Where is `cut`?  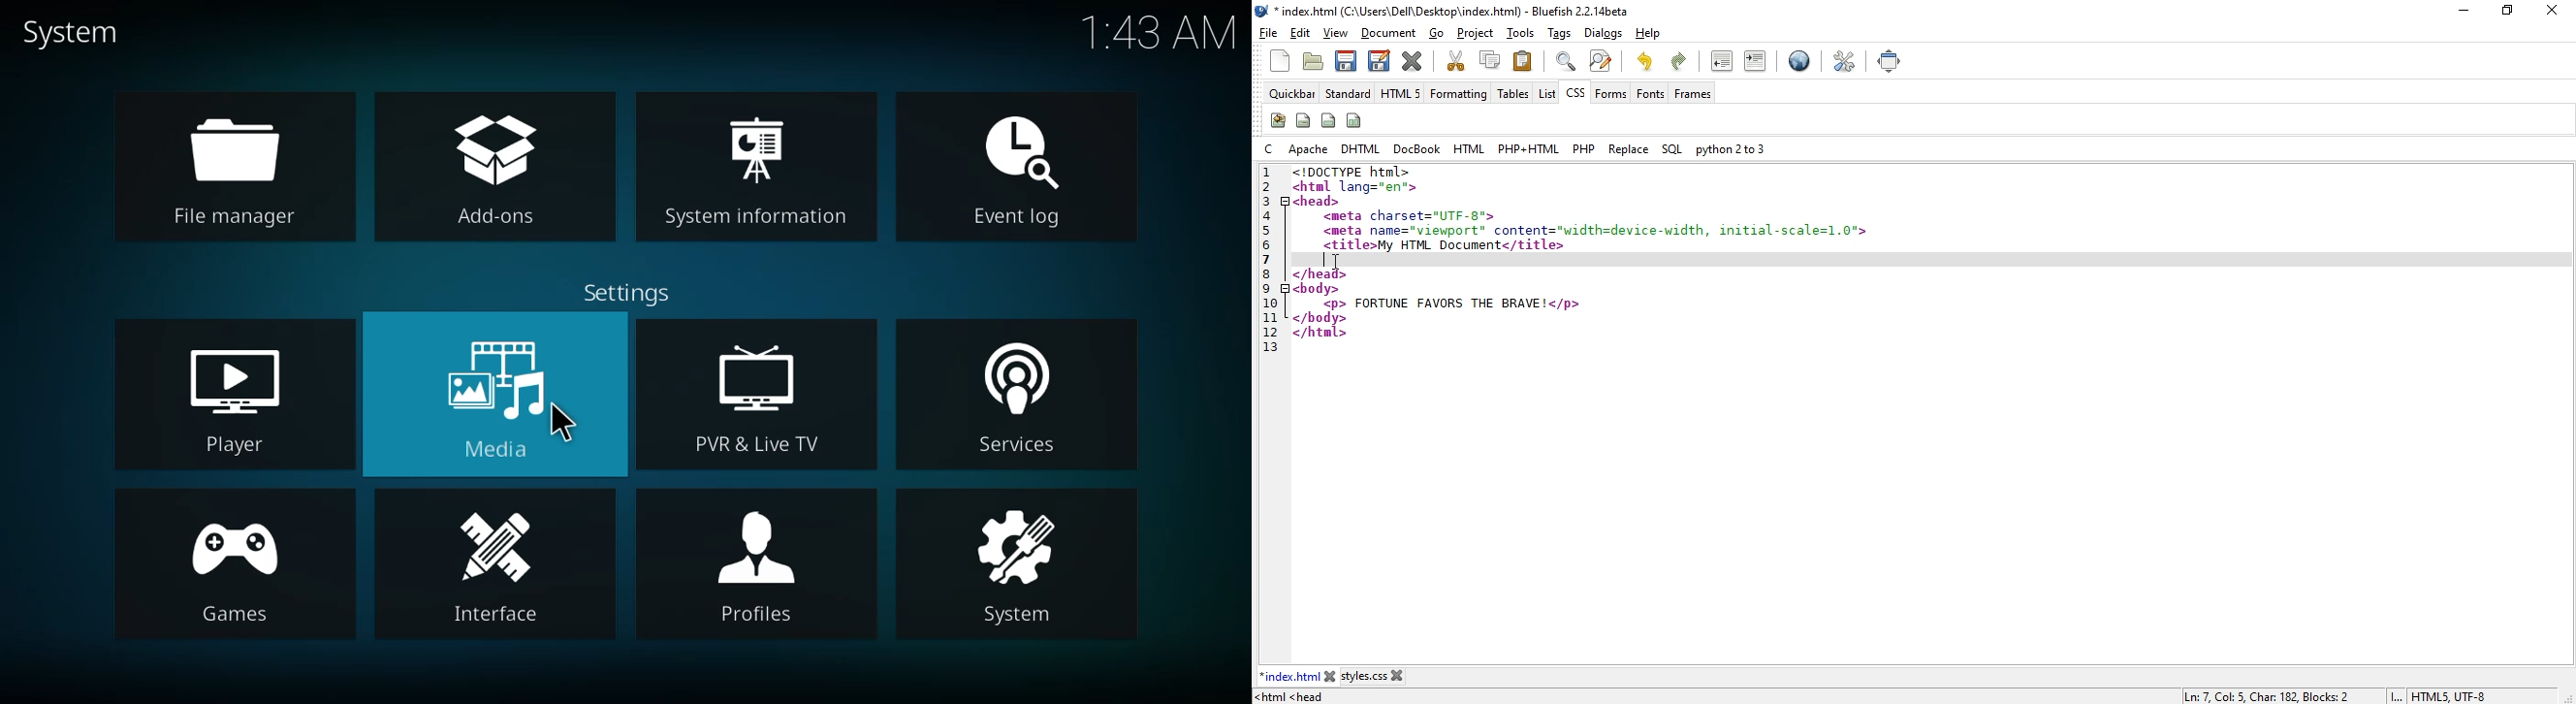 cut is located at coordinates (1456, 60).